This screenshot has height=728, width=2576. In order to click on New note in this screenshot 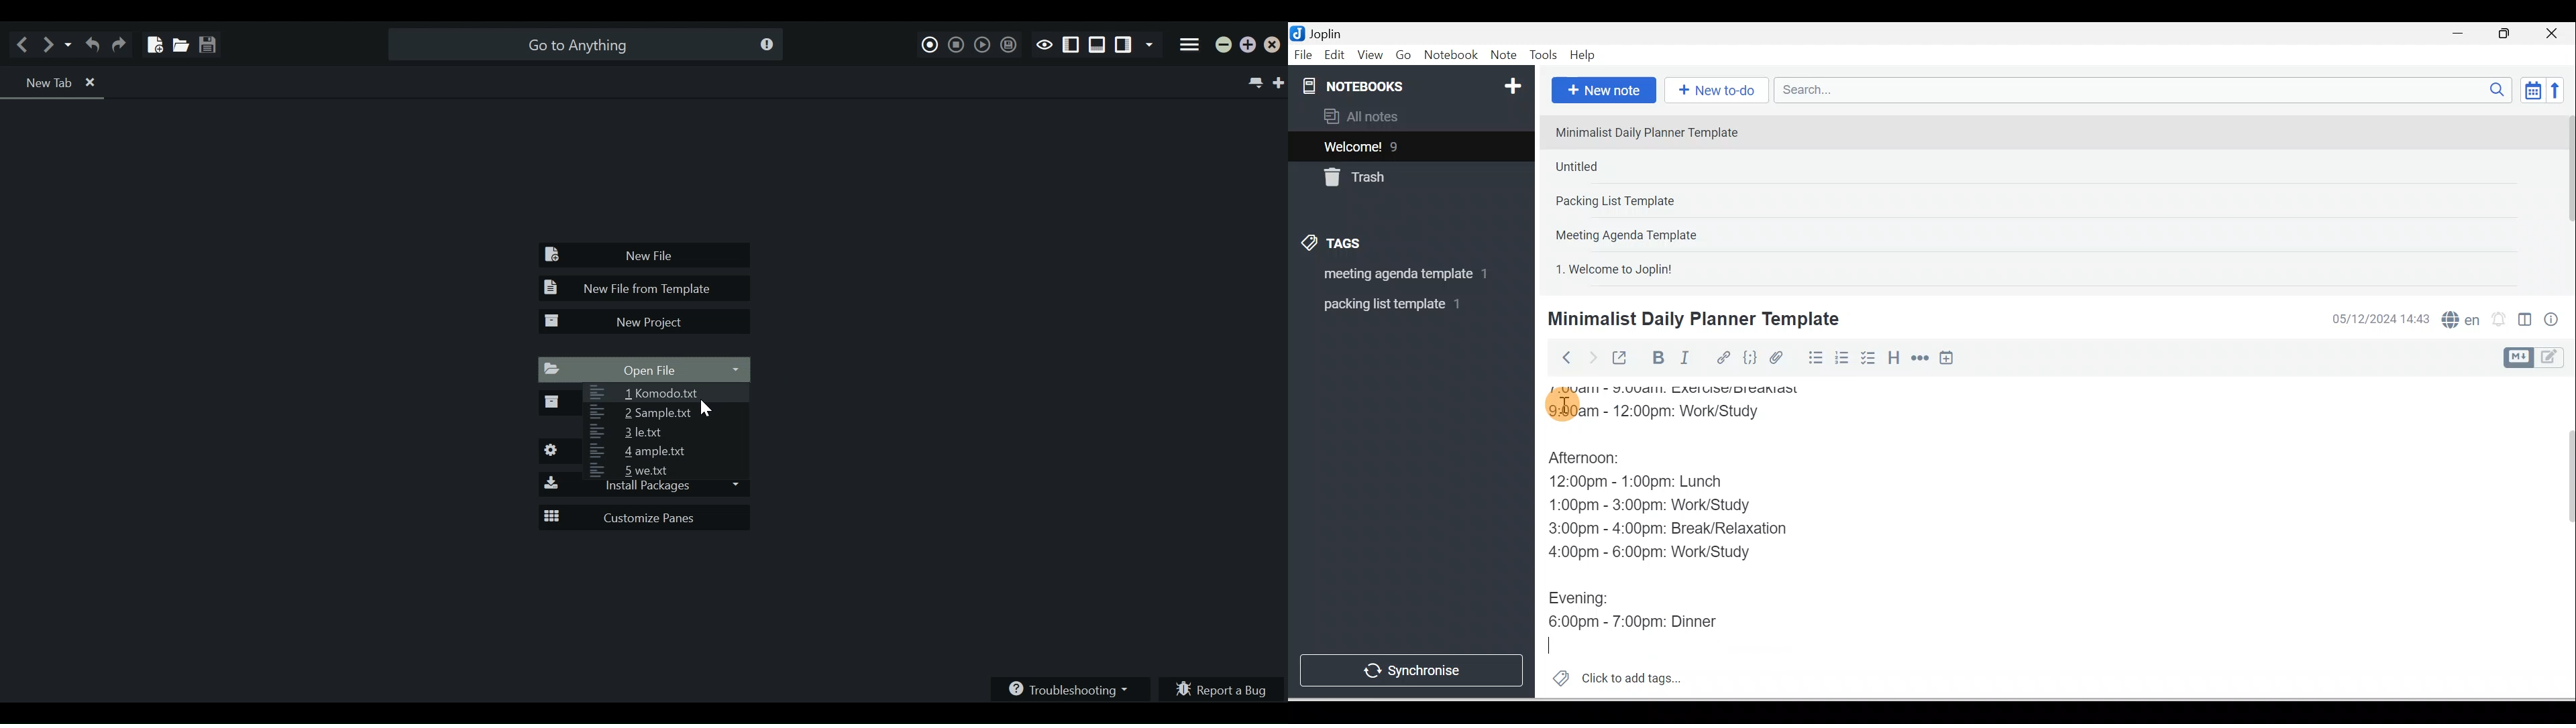, I will do `click(1601, 91)`.